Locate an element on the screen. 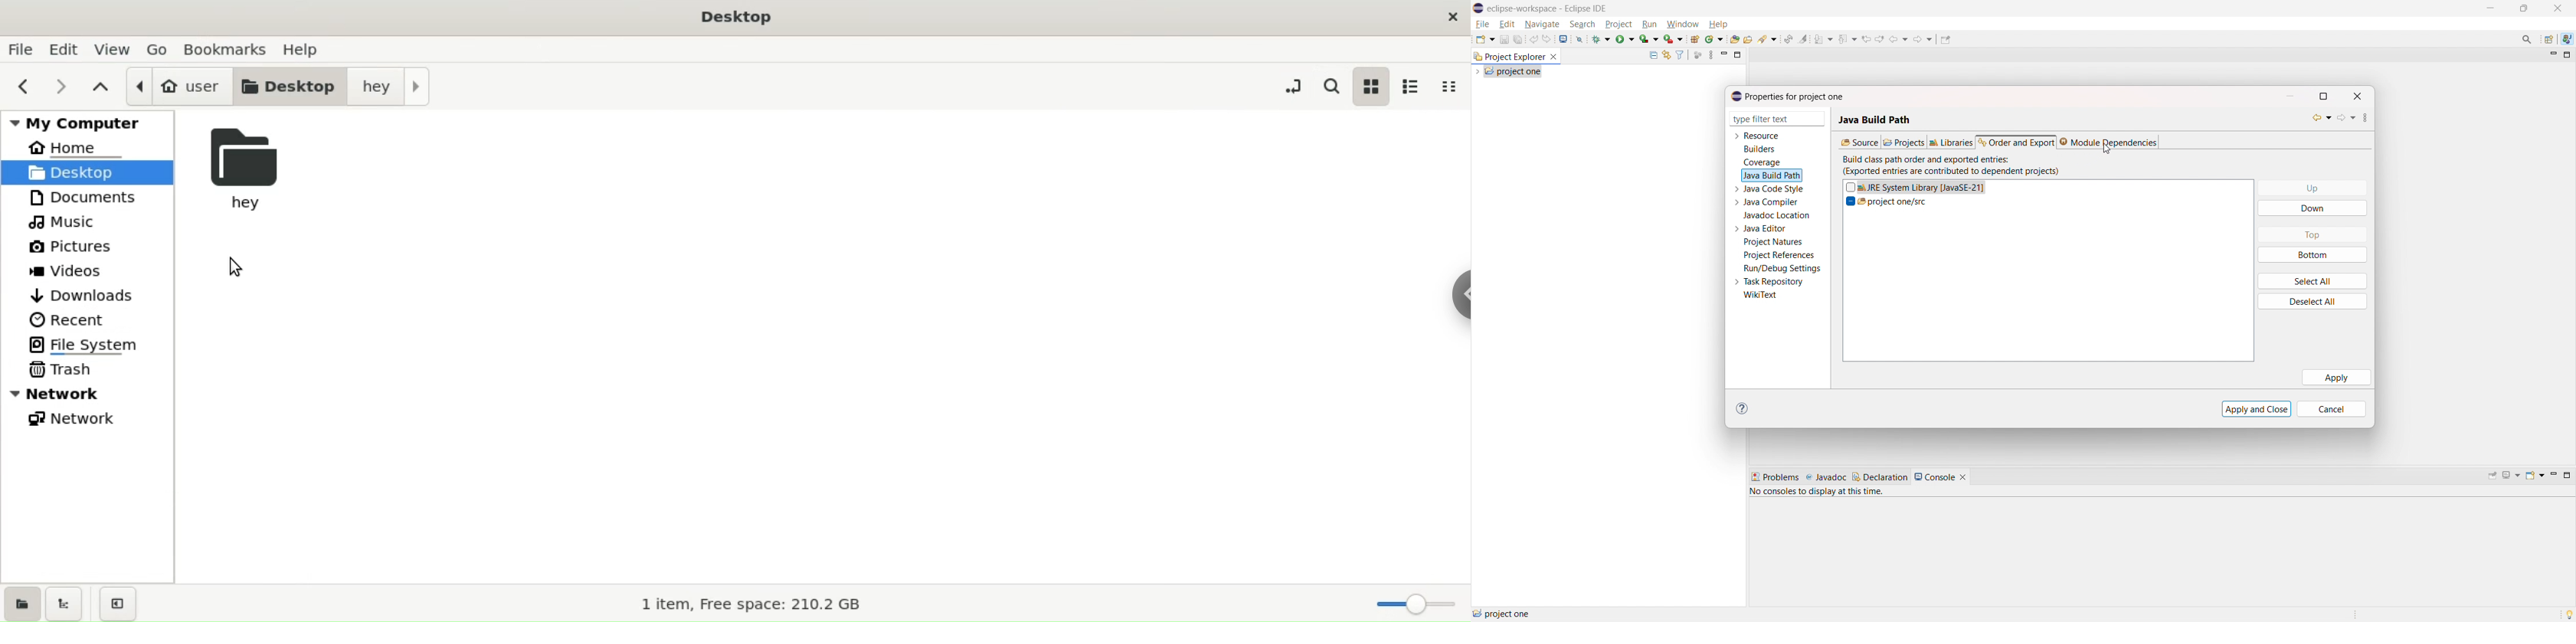 This screenshot has height=644, width=2576. open console is located at coordinates (1564, 39).